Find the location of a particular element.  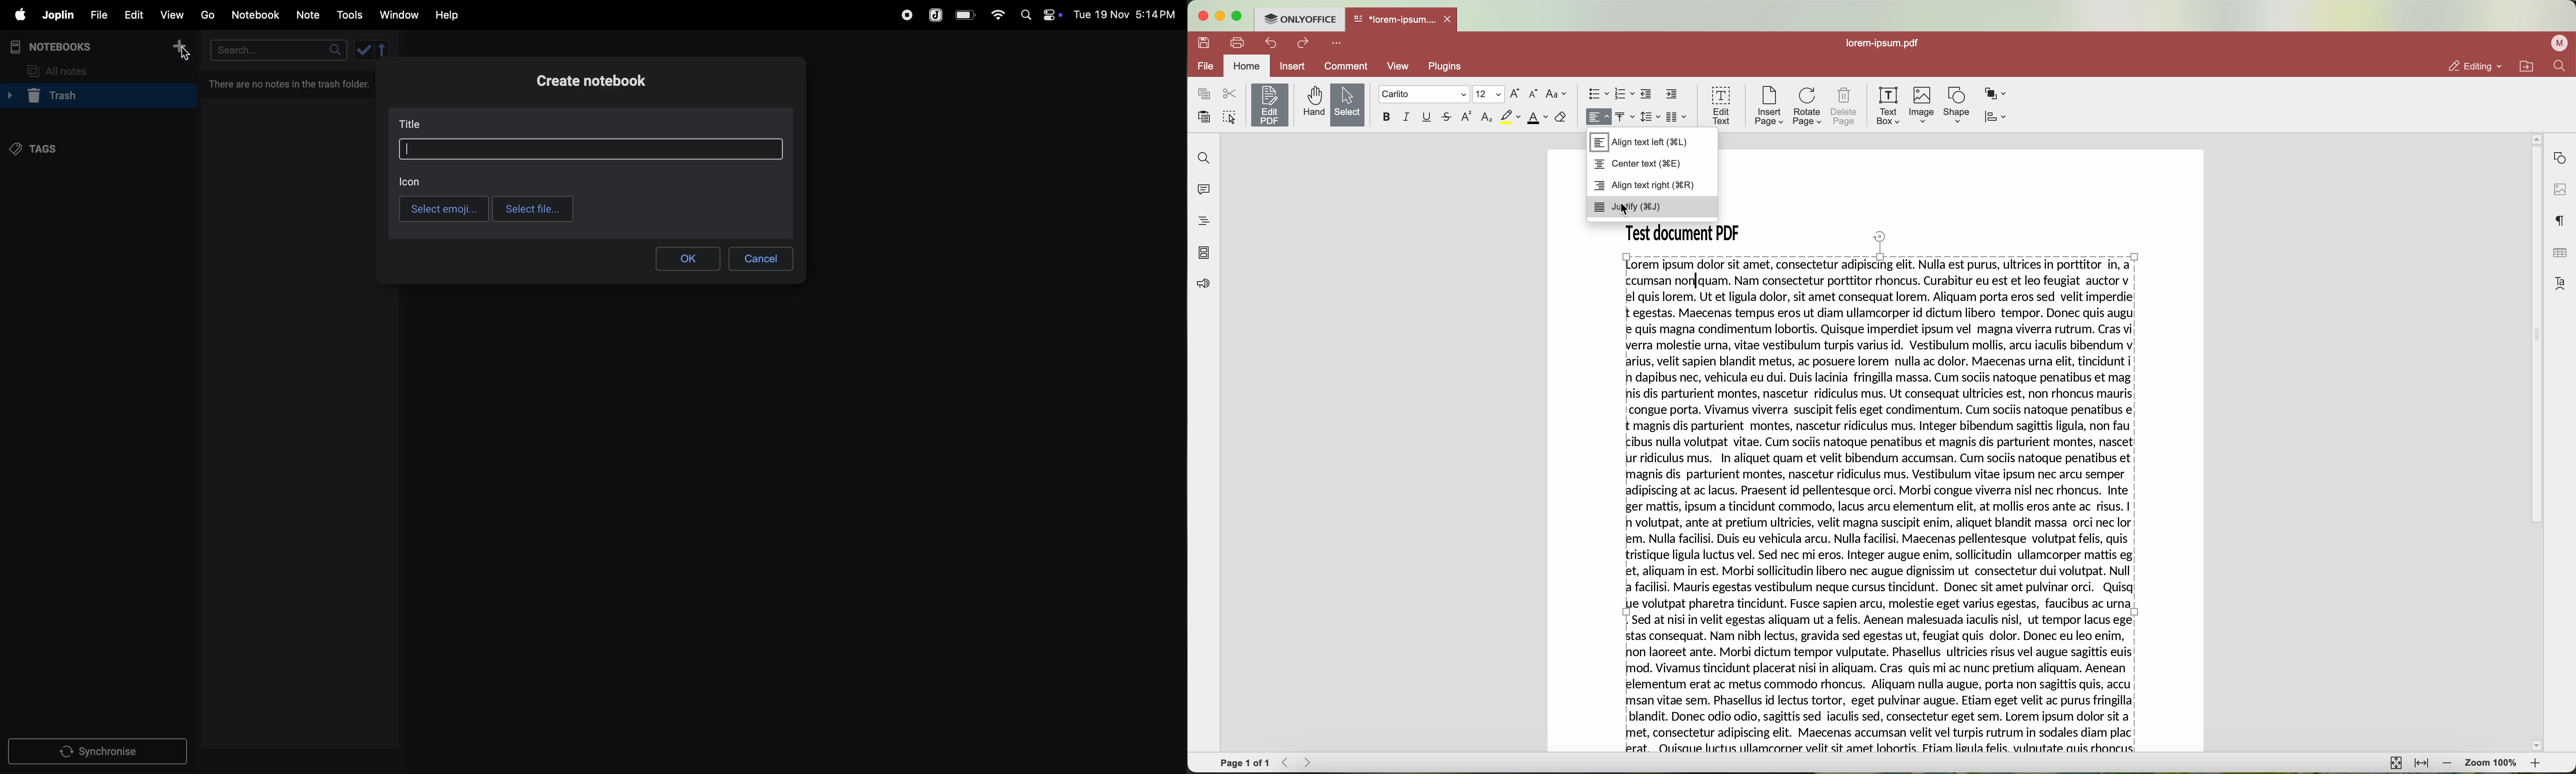

edit is located at coordinates (129, 13).